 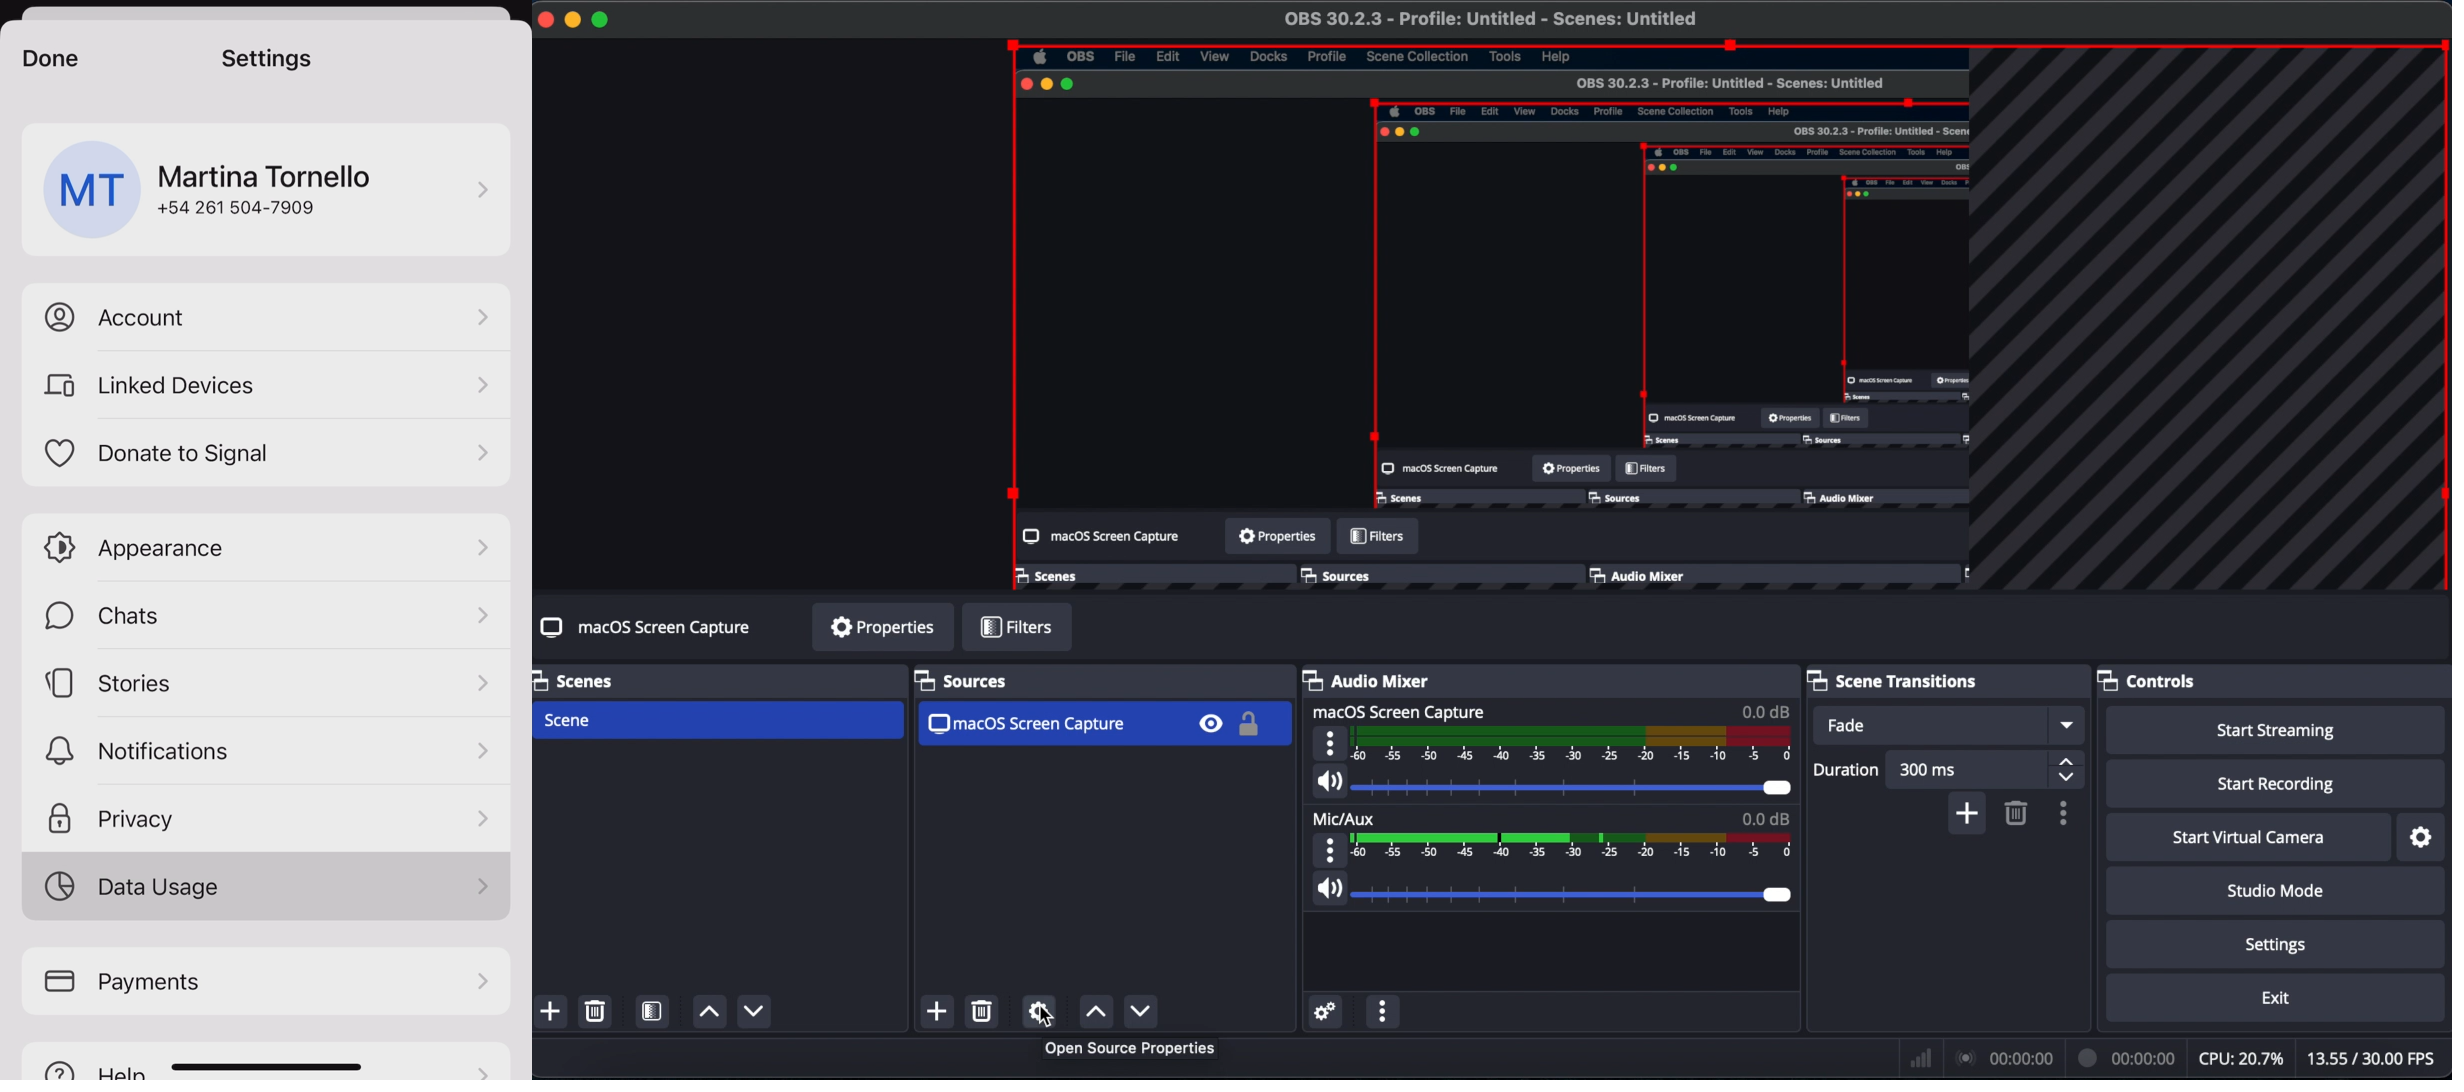 I want to click on audio mixer menu, so click(x=1383, y=1011).